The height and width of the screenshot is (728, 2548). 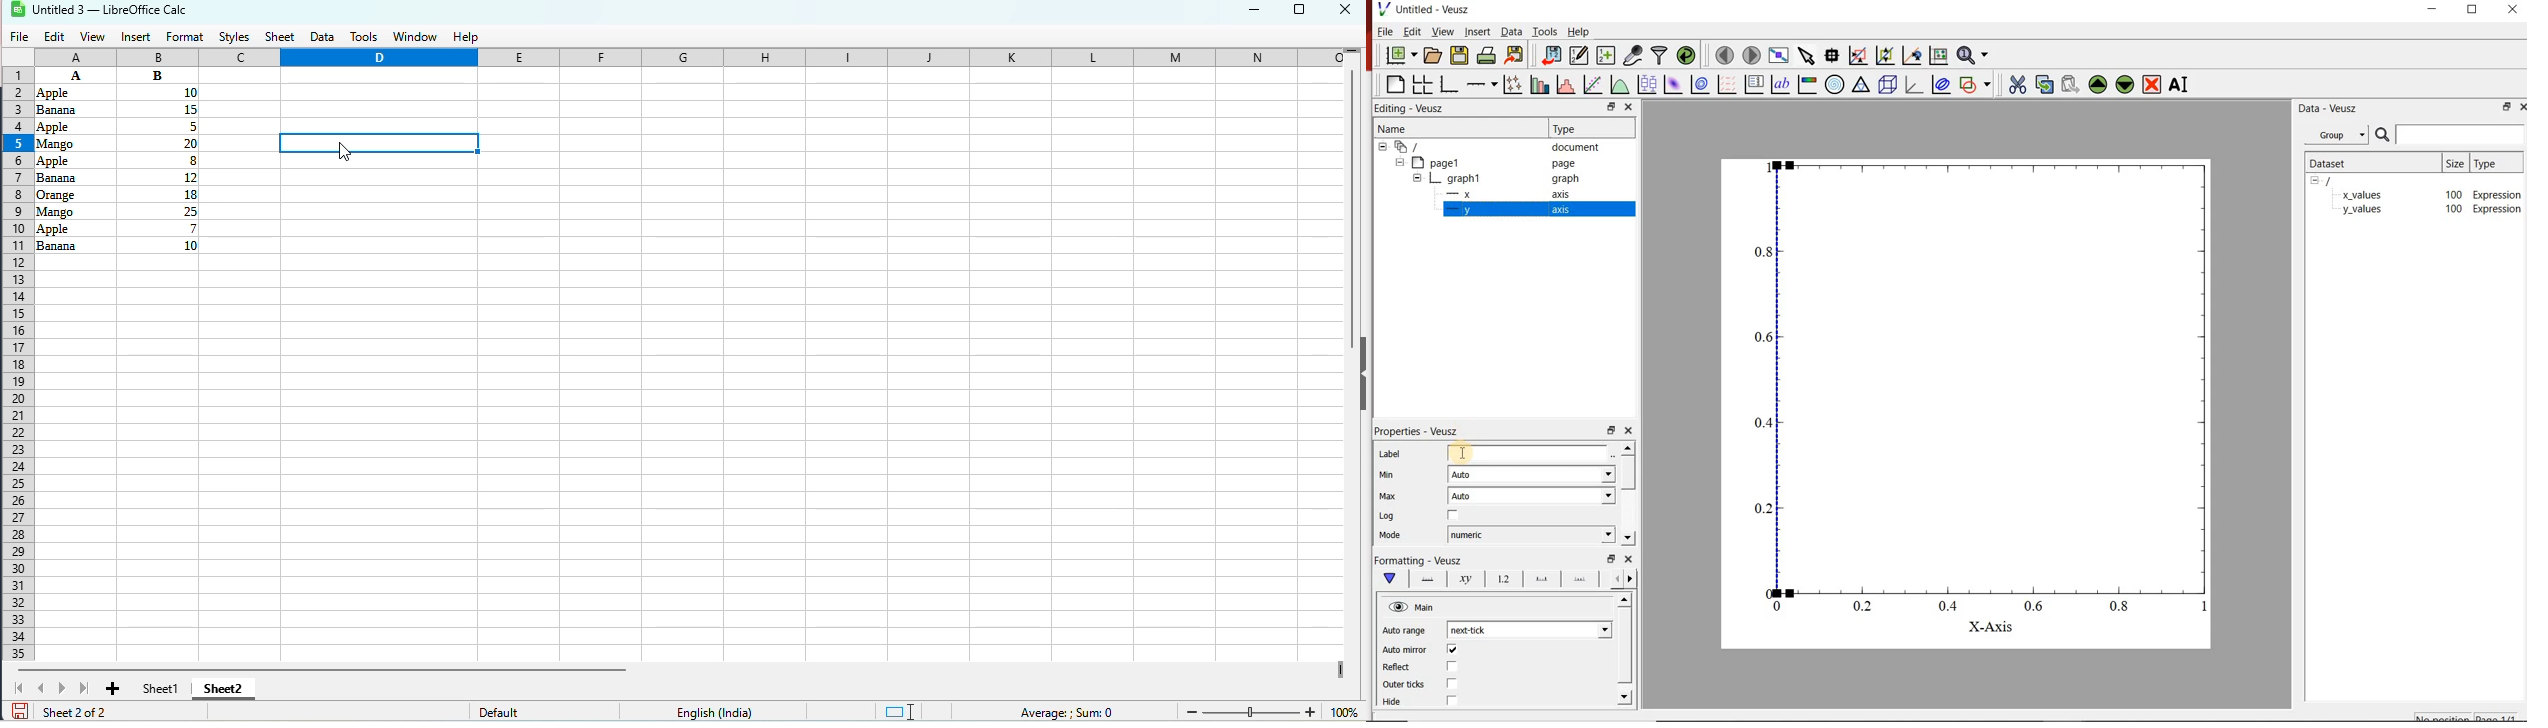 What do you see at coordinates (1460, 55) in the screenshot?
I see `save` at bounding box center [1460, 55].